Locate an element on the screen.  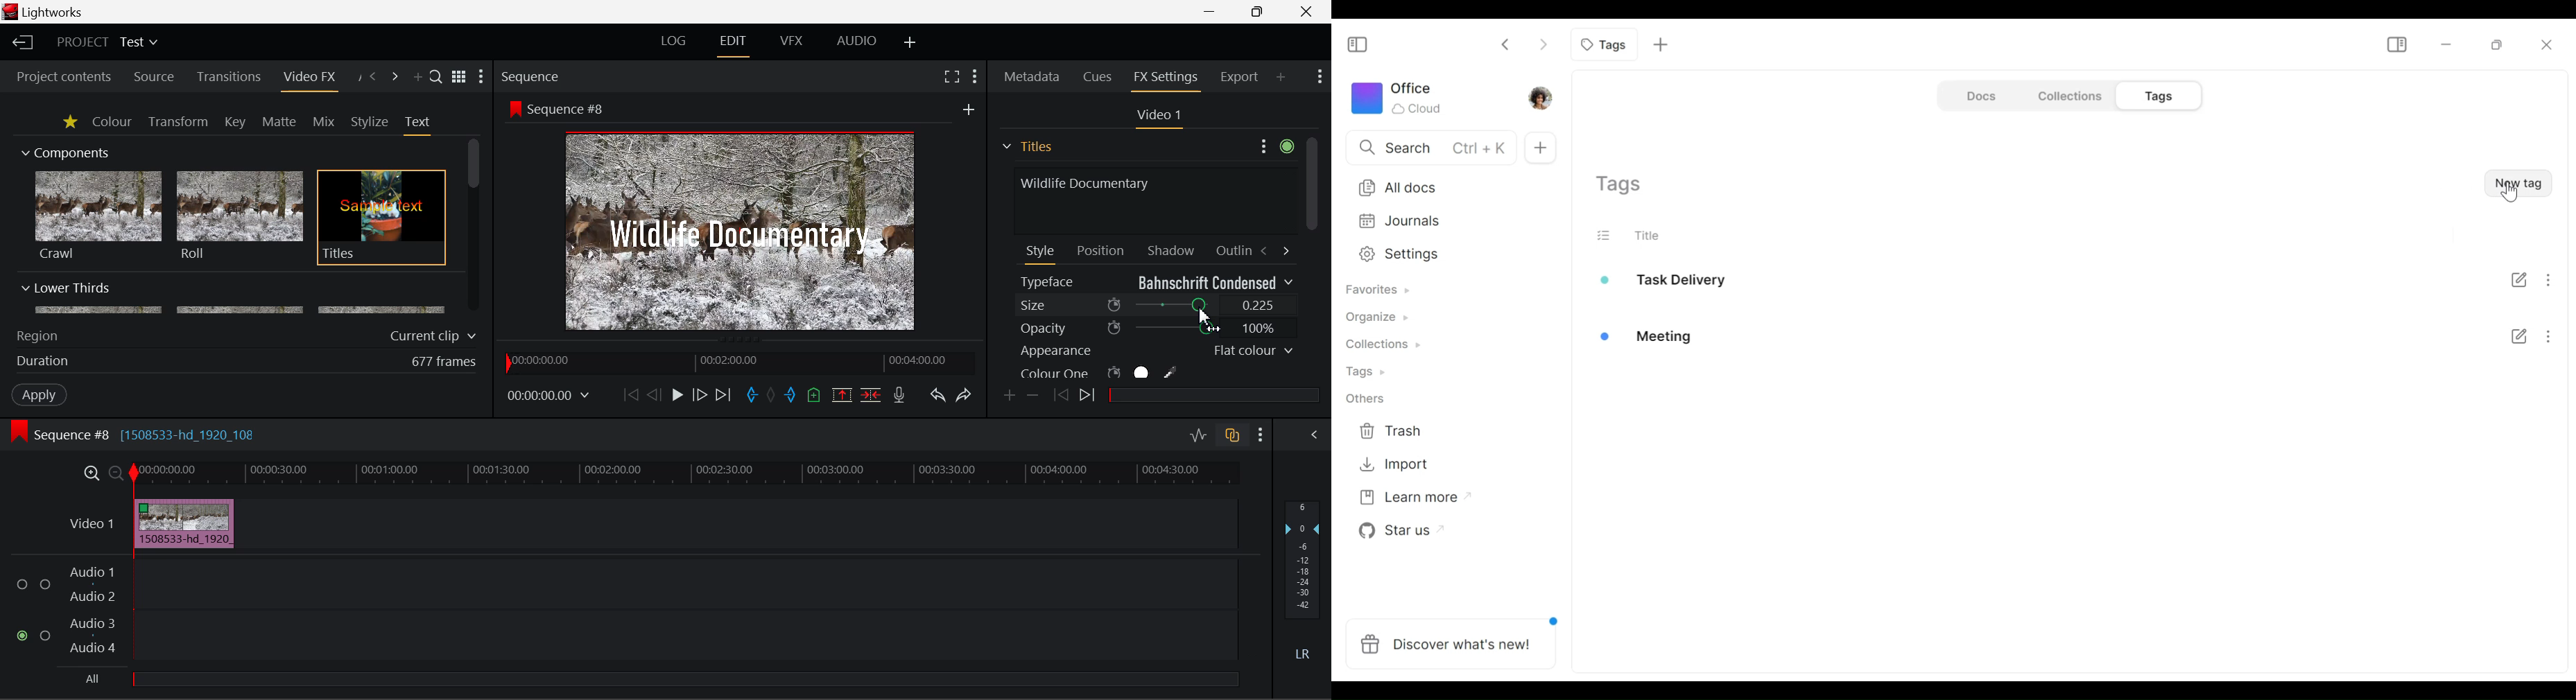
Show Settings is located at coordinates (481, 76).